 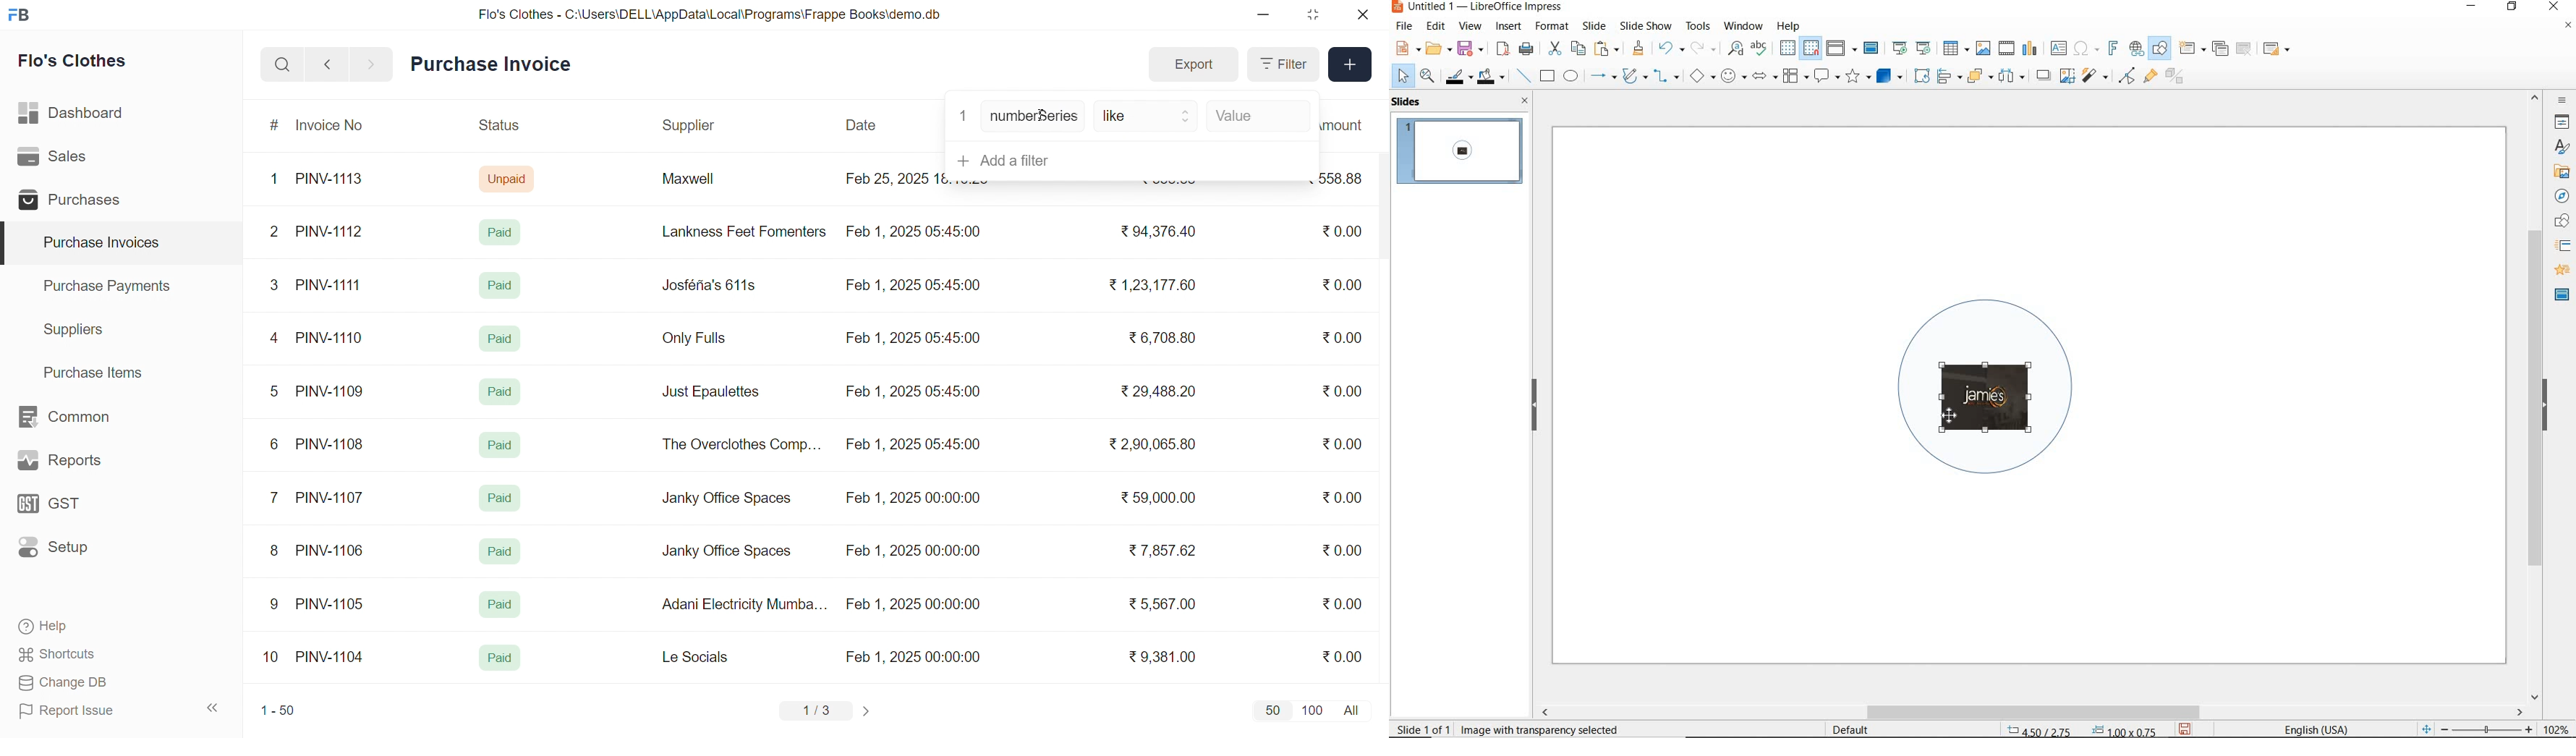 I want to click on Lankness Feet Fomenters, so click(x=735, y=232).